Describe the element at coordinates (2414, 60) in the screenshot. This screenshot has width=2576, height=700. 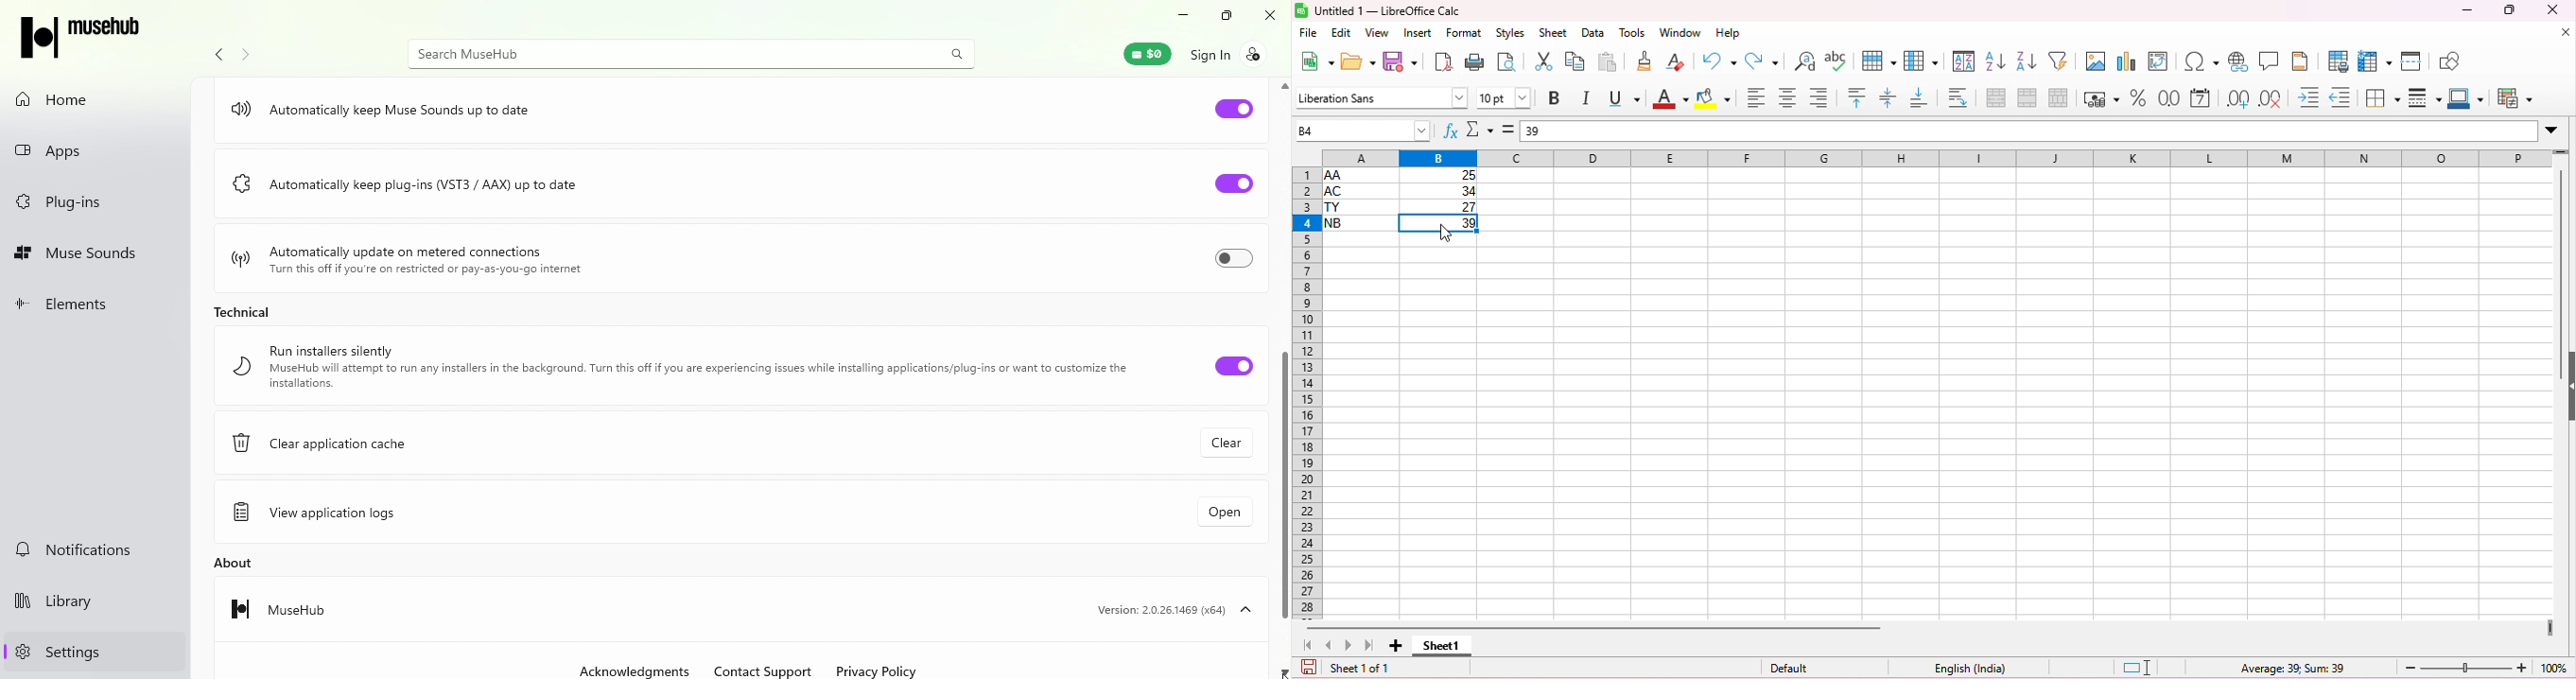
I see `split ` at that location.